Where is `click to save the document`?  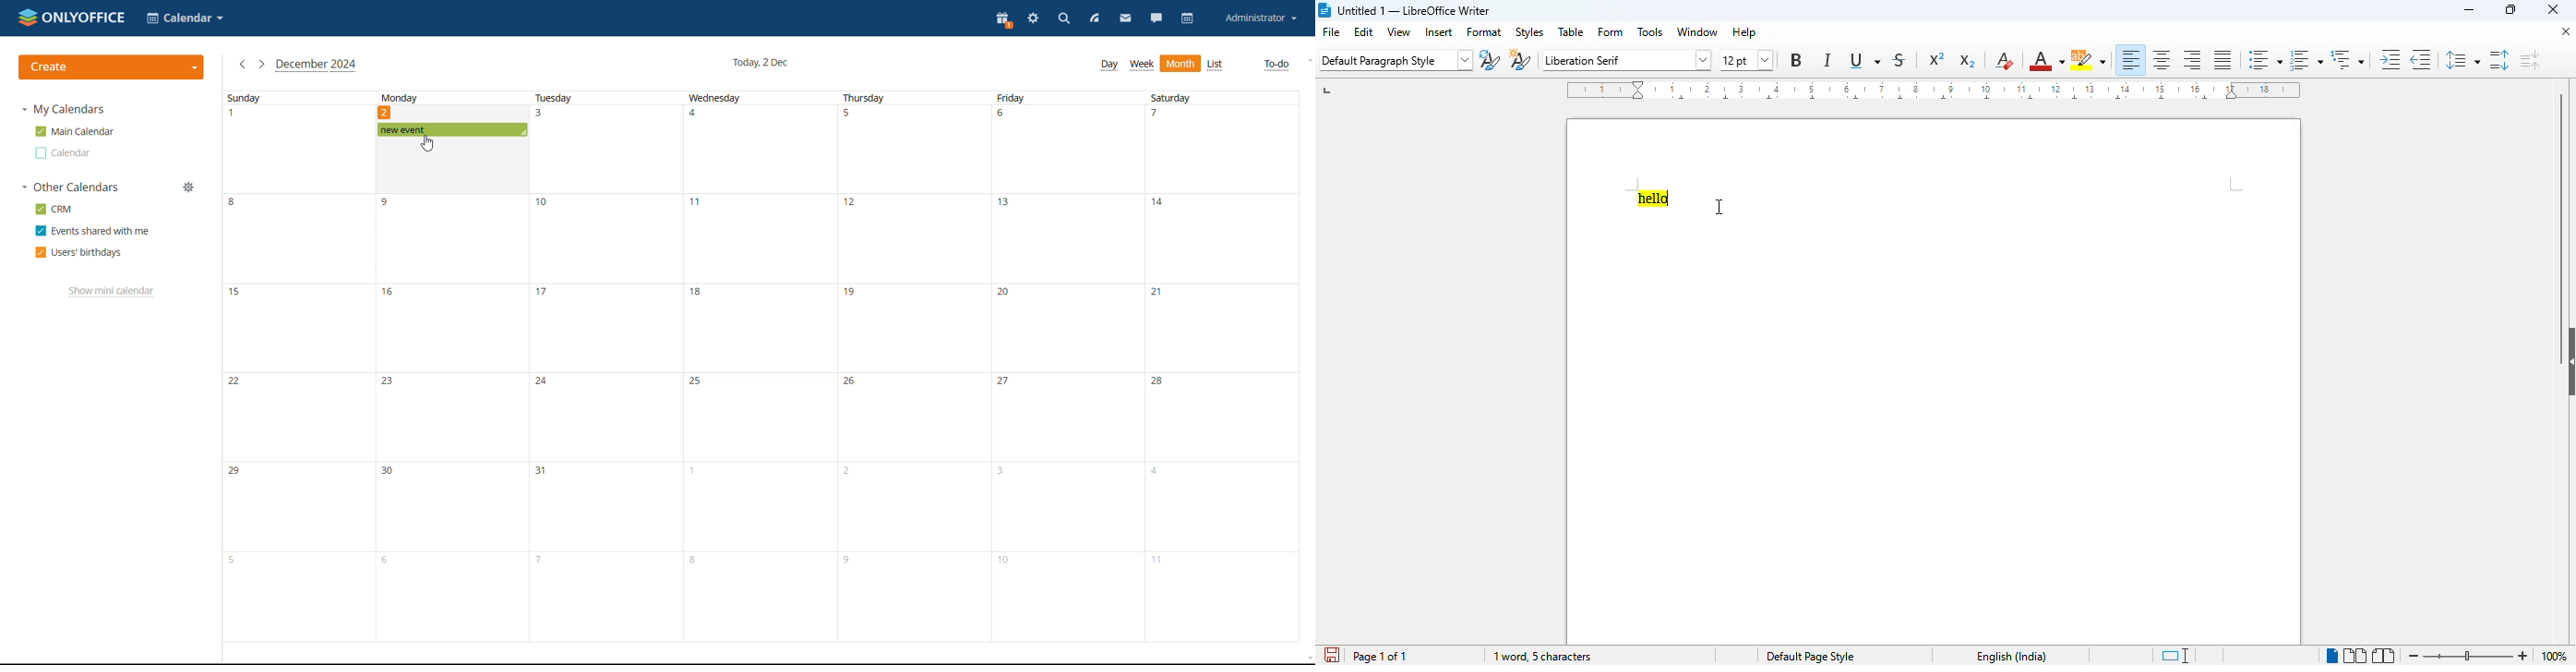 click to save the document is located at coordinates (1333, 655).